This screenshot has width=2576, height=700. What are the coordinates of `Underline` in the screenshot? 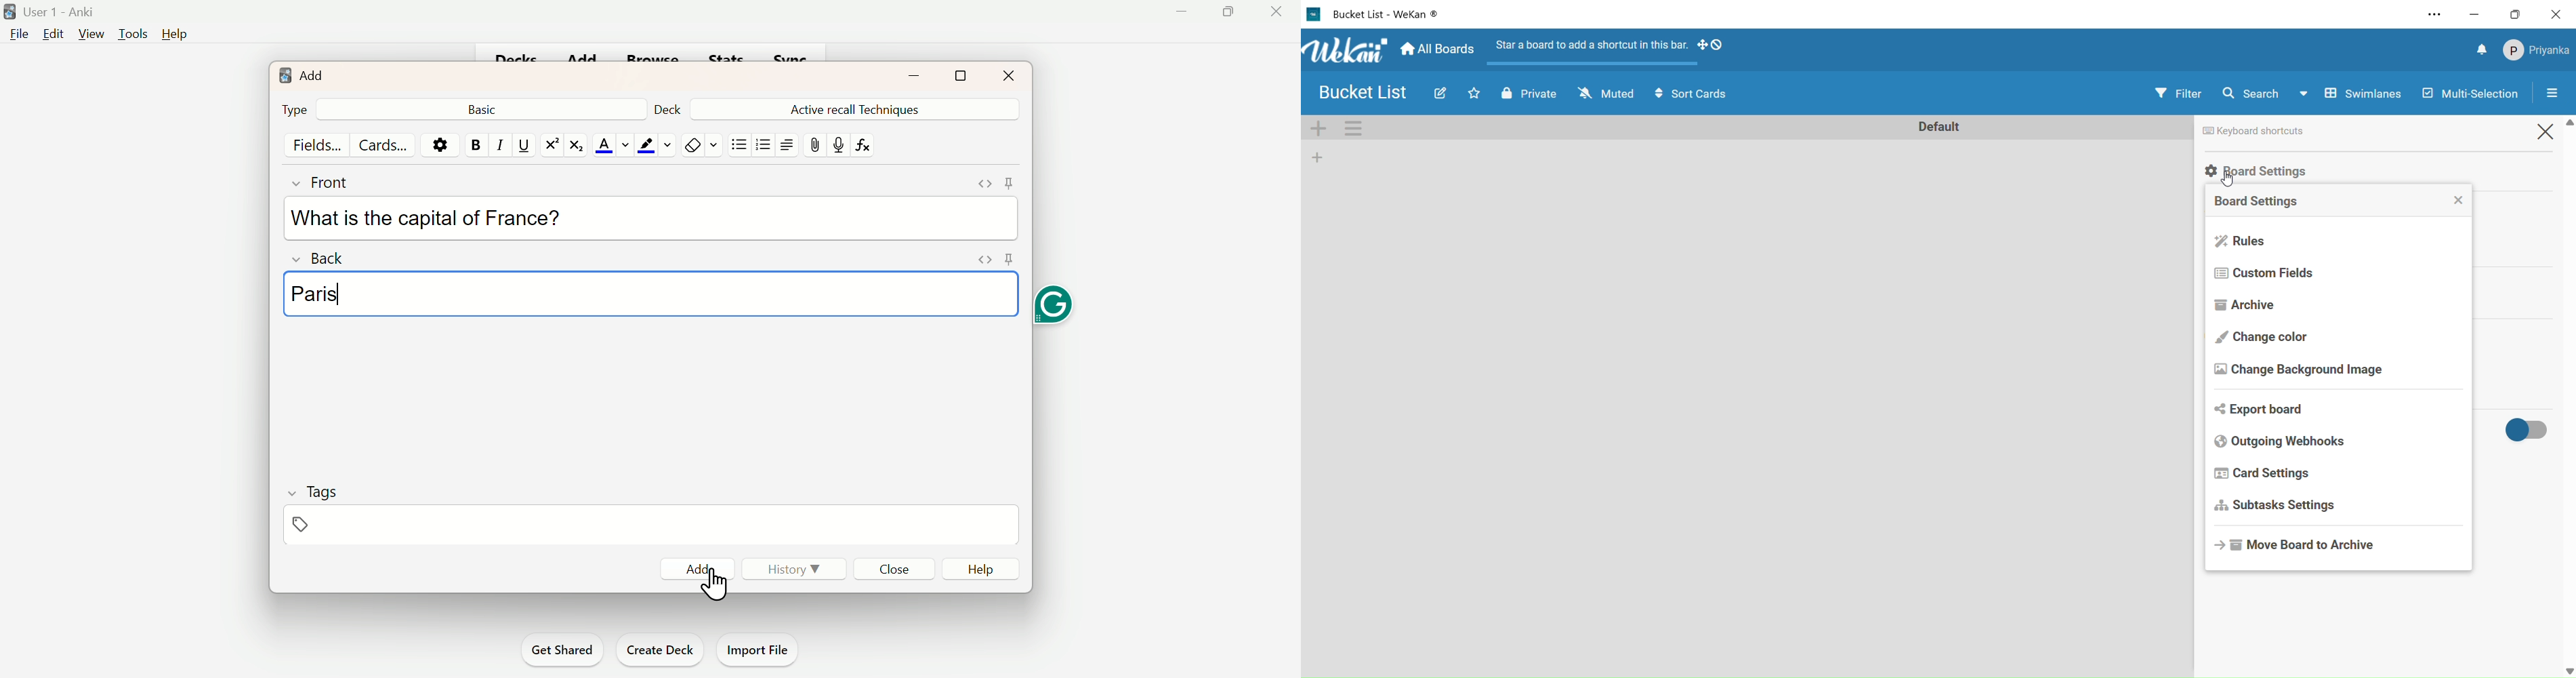 It's located at (524, 146).